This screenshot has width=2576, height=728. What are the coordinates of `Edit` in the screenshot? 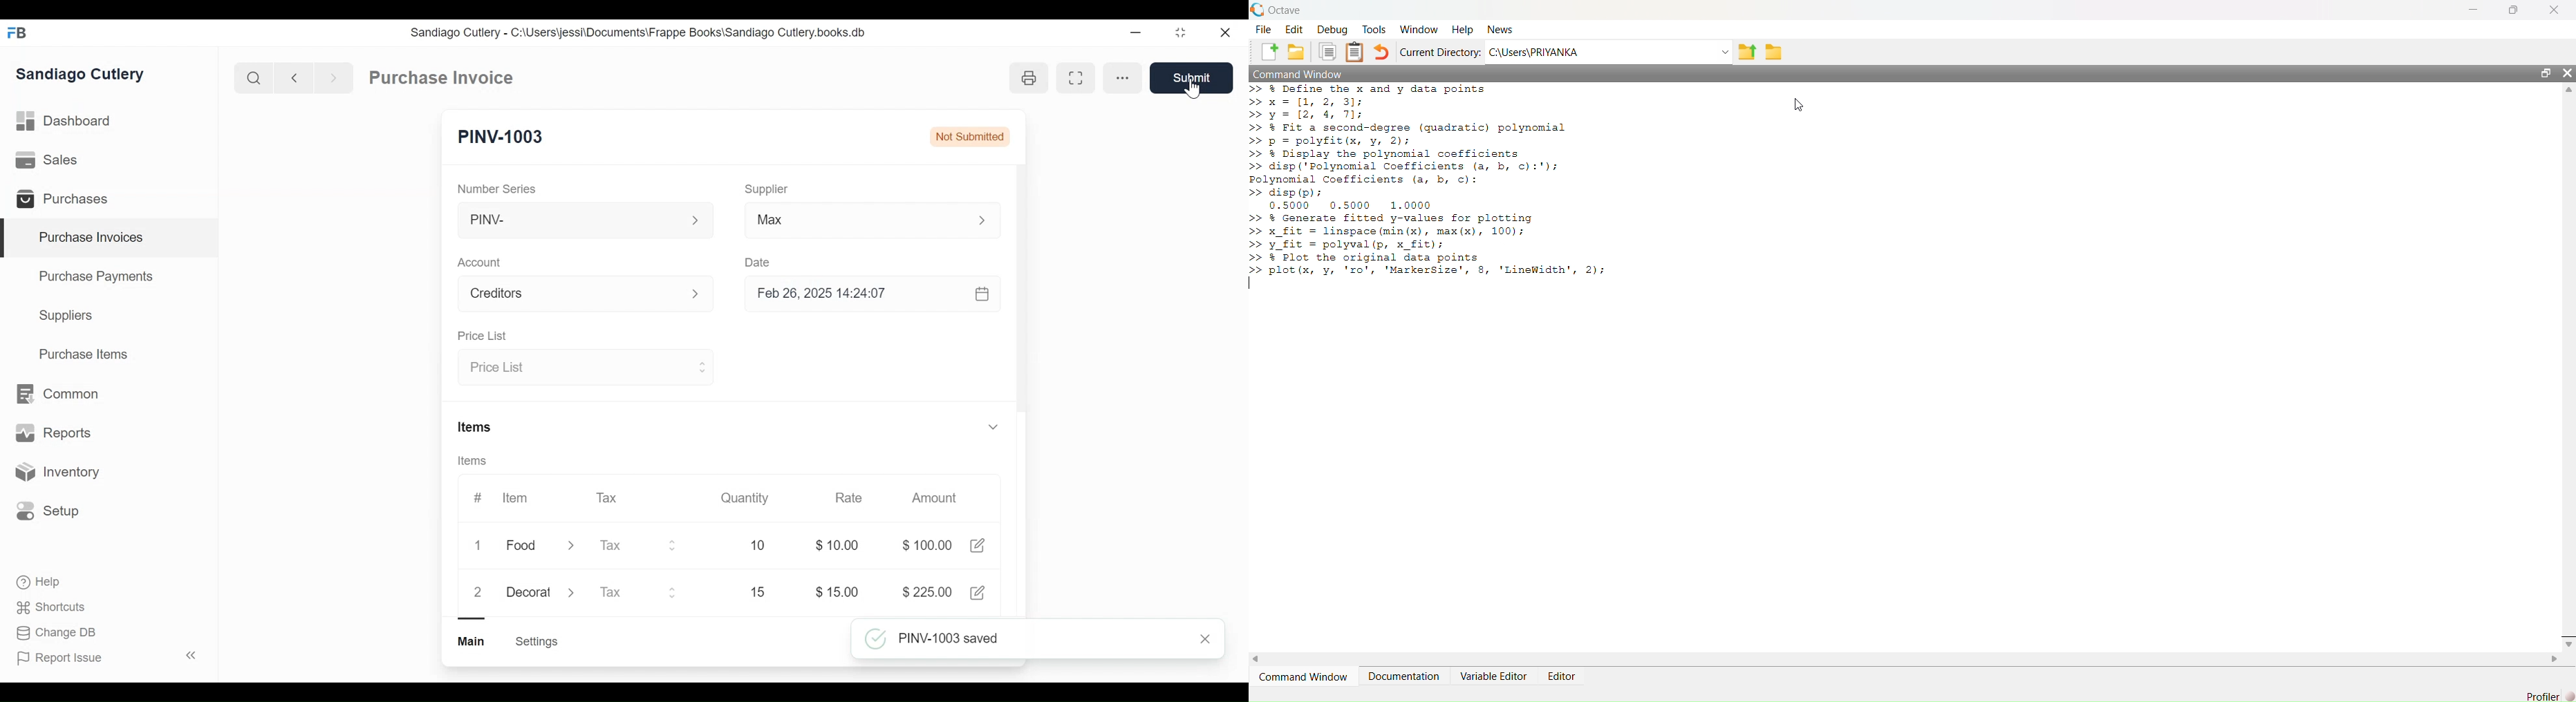 It's located at (977, 545).